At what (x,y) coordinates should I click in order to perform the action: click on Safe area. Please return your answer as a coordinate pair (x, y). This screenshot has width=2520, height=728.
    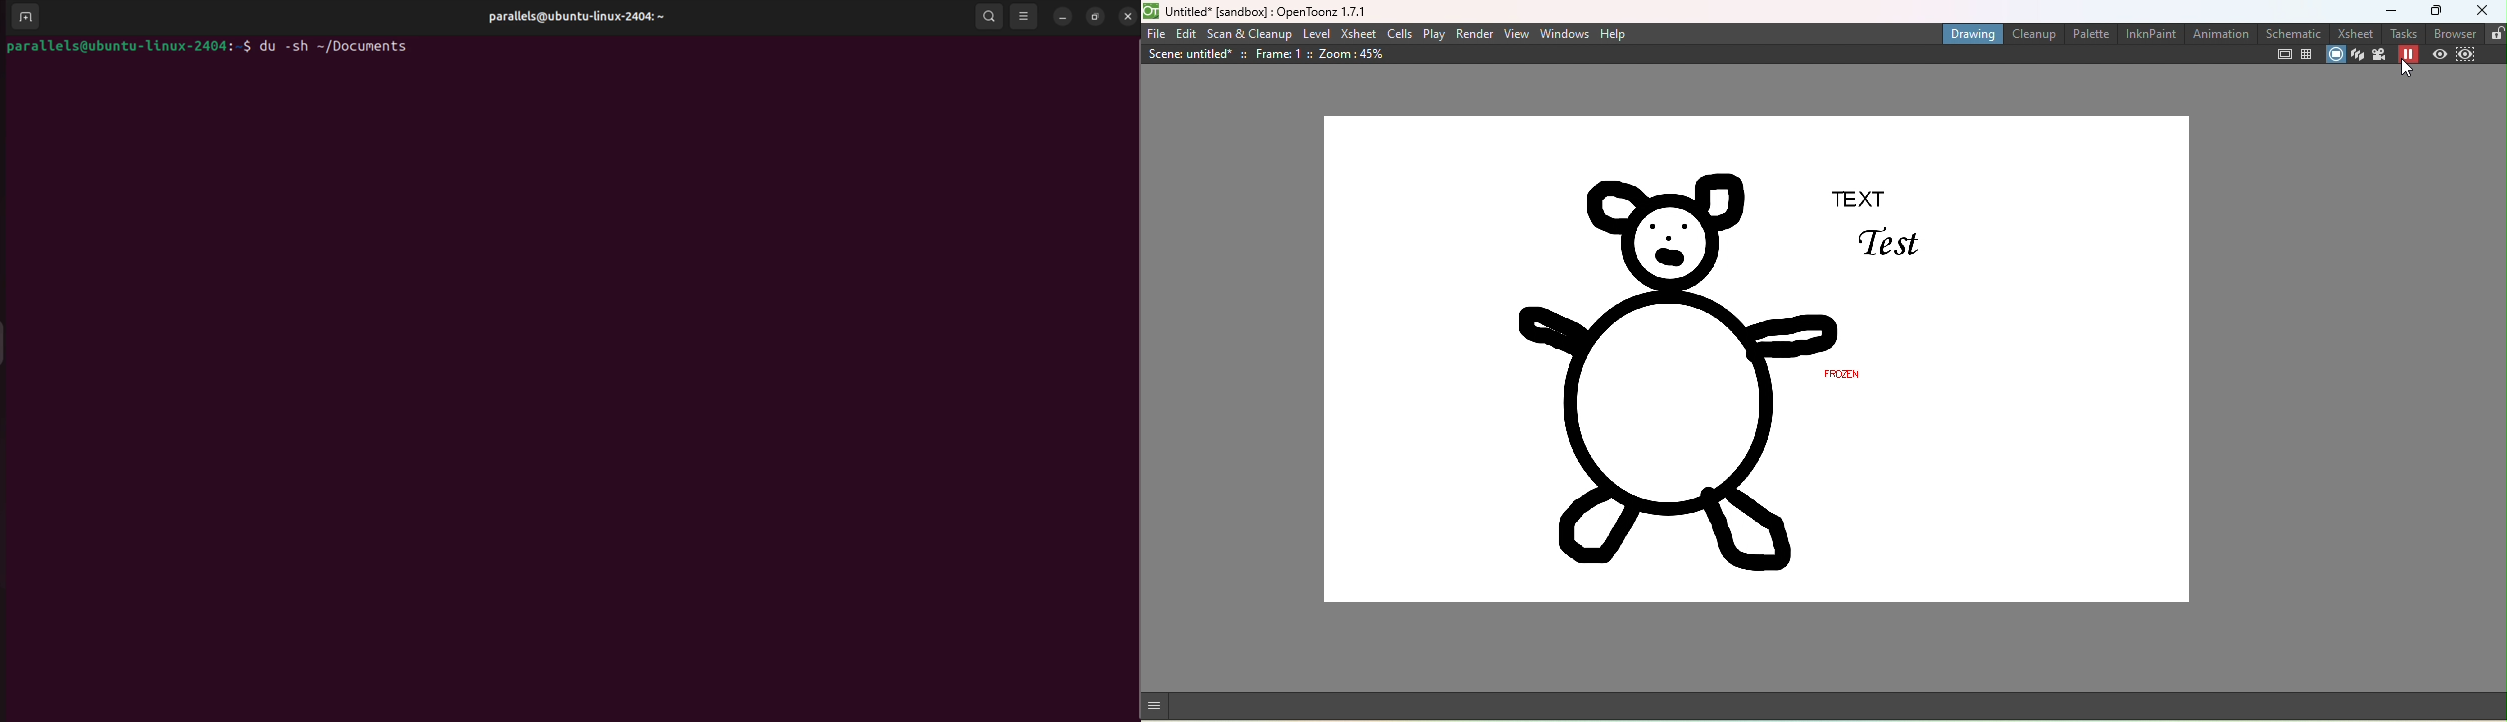
    Looking at the image, I should click on (2281, 56).